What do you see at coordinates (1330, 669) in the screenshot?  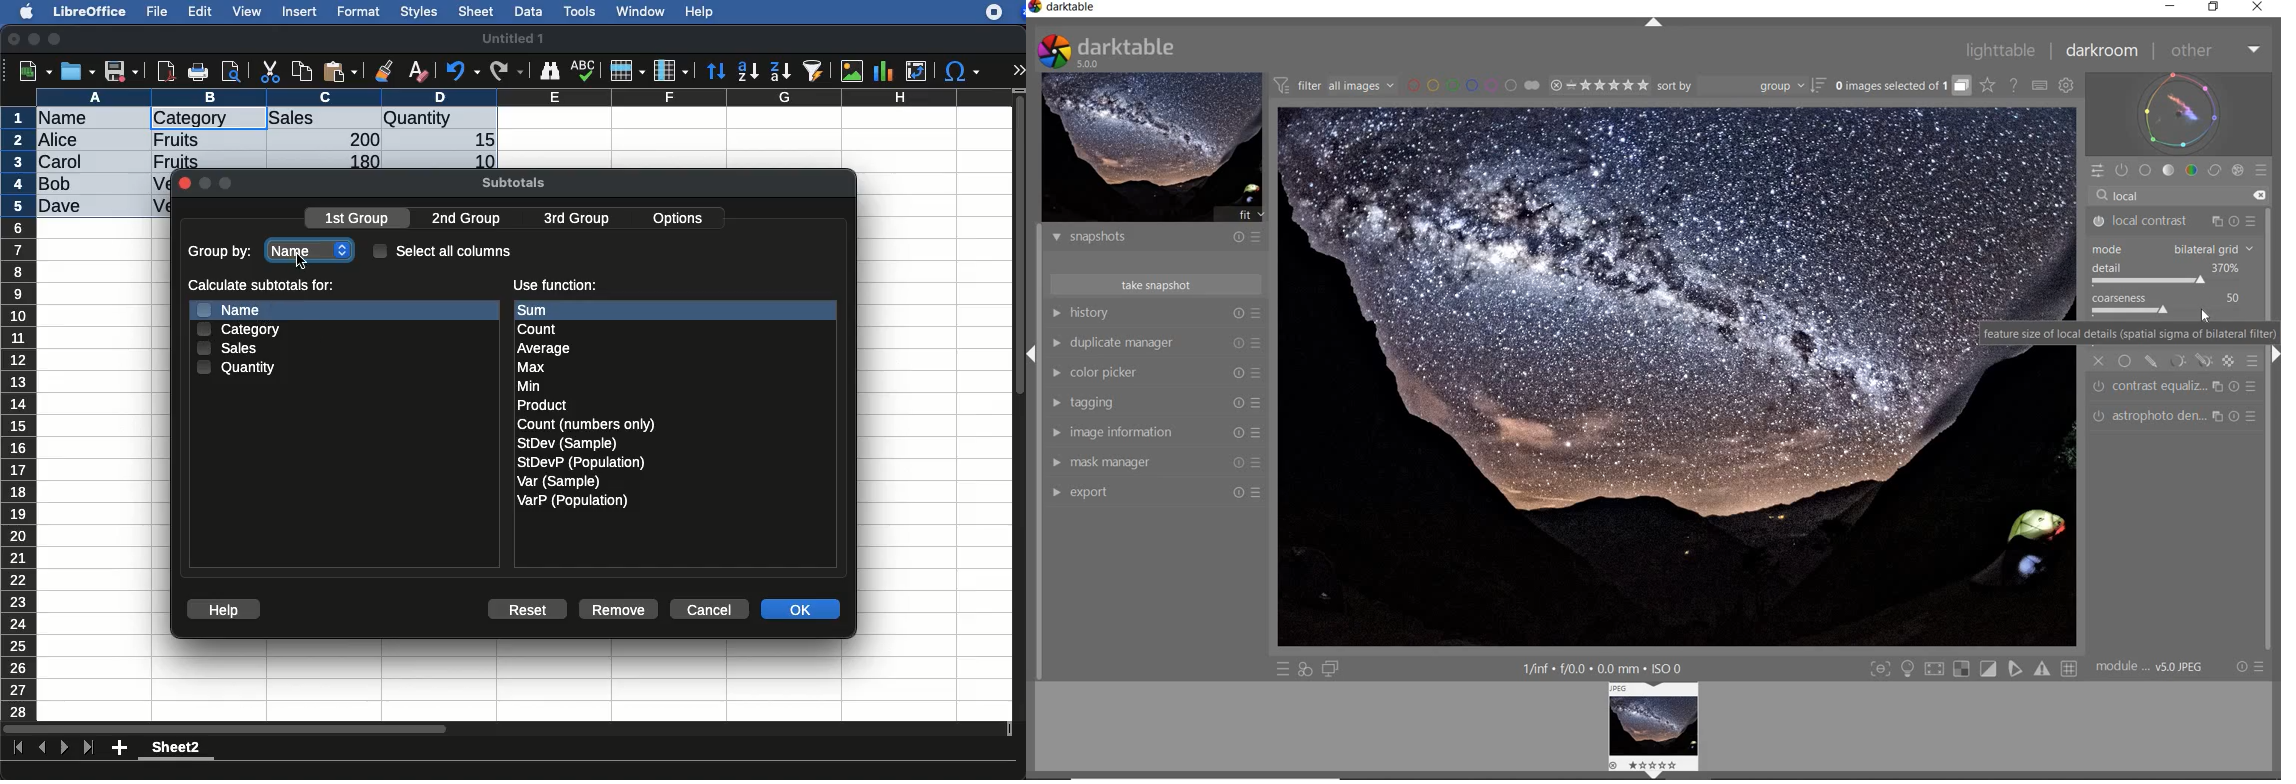 I see `DISPLAY A SECOND DARKROOM IMAGE WINDOW` at bounding box center [1330, 669].